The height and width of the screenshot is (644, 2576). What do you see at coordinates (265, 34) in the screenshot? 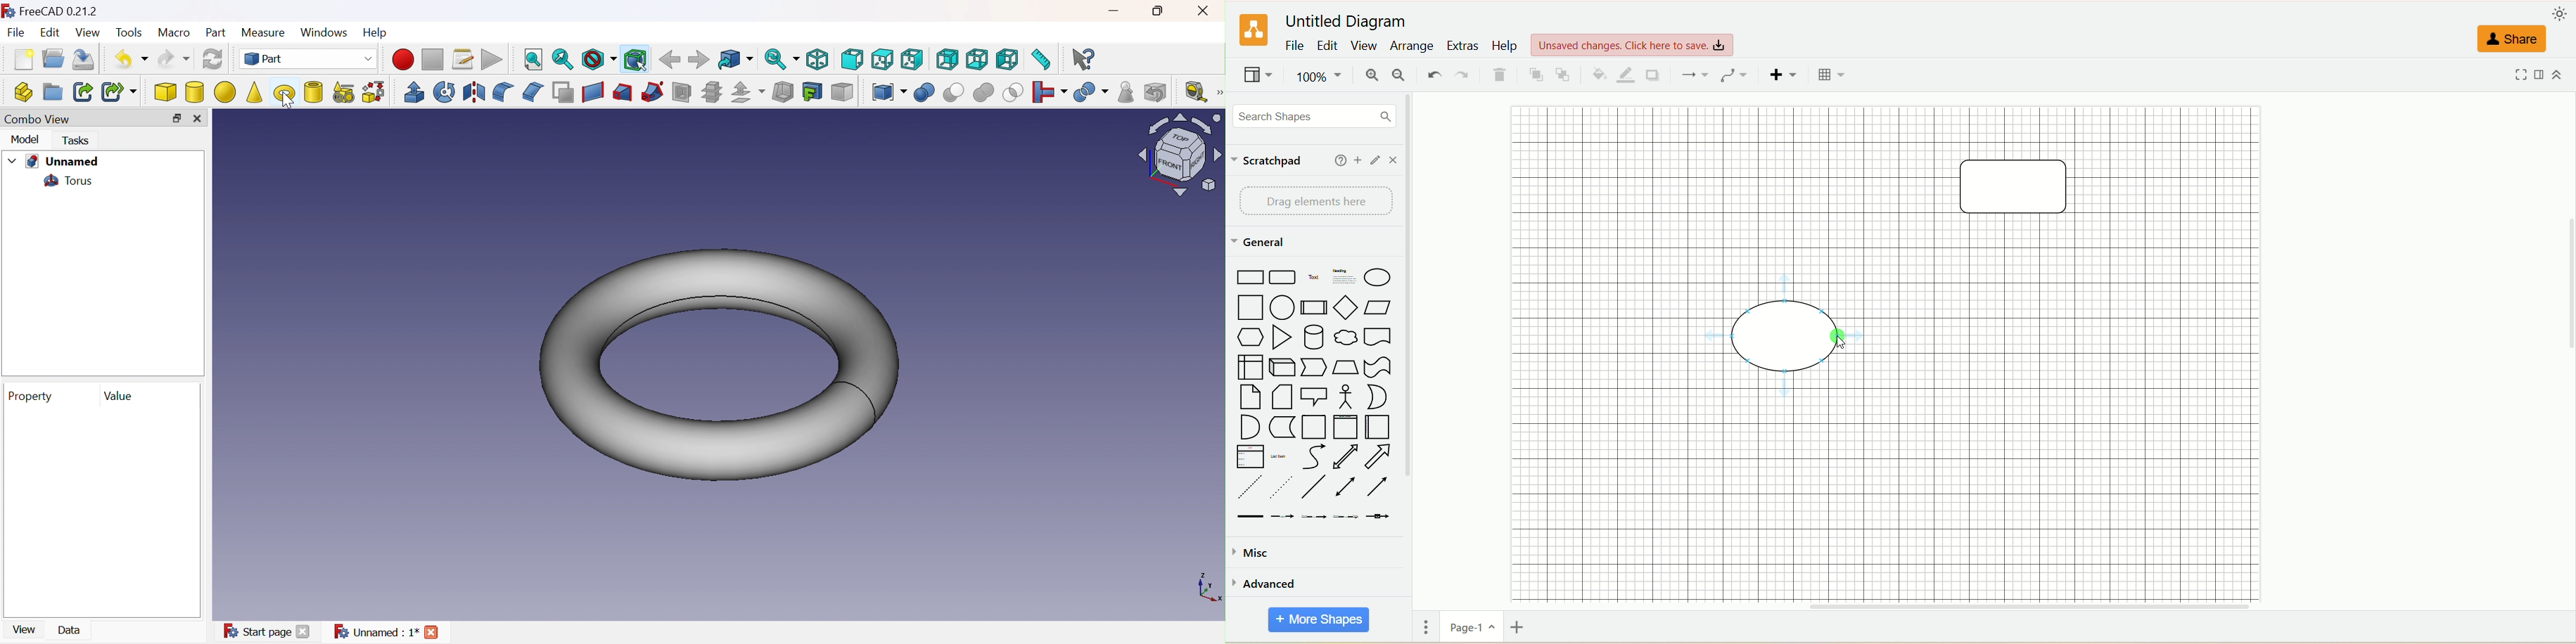
I see `Measure` at bounding box center [265, 34].